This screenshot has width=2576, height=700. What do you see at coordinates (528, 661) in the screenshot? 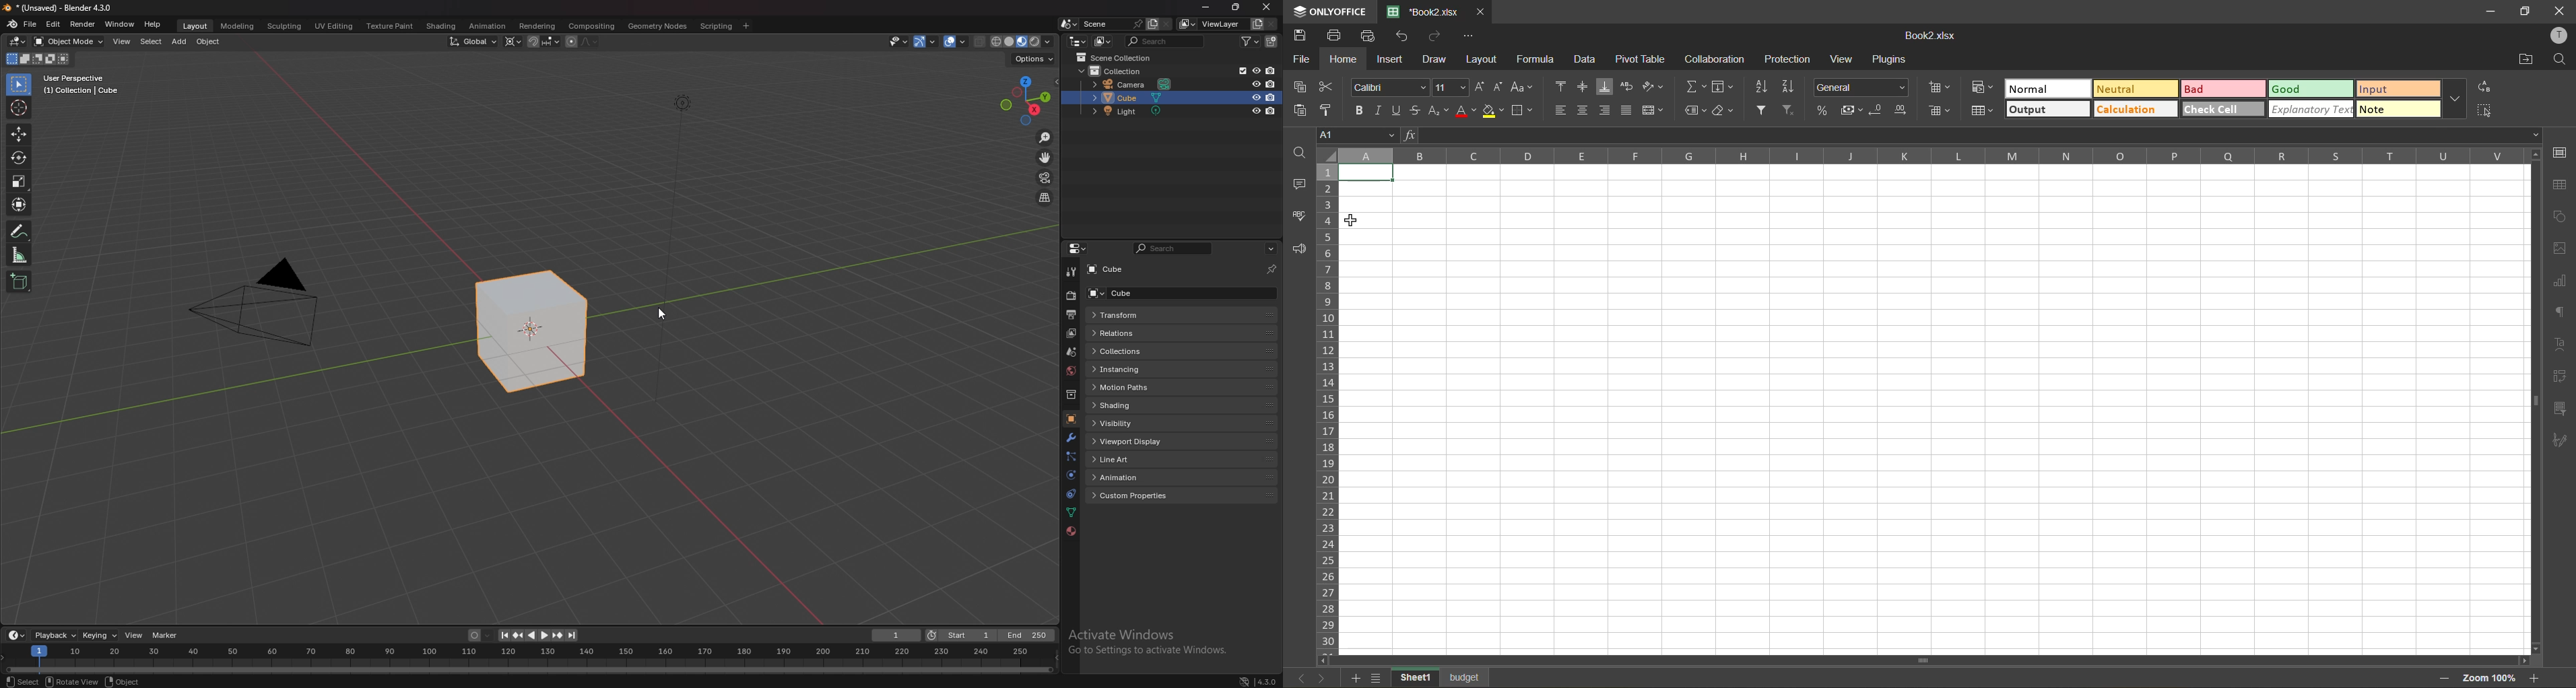
I see `seek` at bounding box center [528, 661].